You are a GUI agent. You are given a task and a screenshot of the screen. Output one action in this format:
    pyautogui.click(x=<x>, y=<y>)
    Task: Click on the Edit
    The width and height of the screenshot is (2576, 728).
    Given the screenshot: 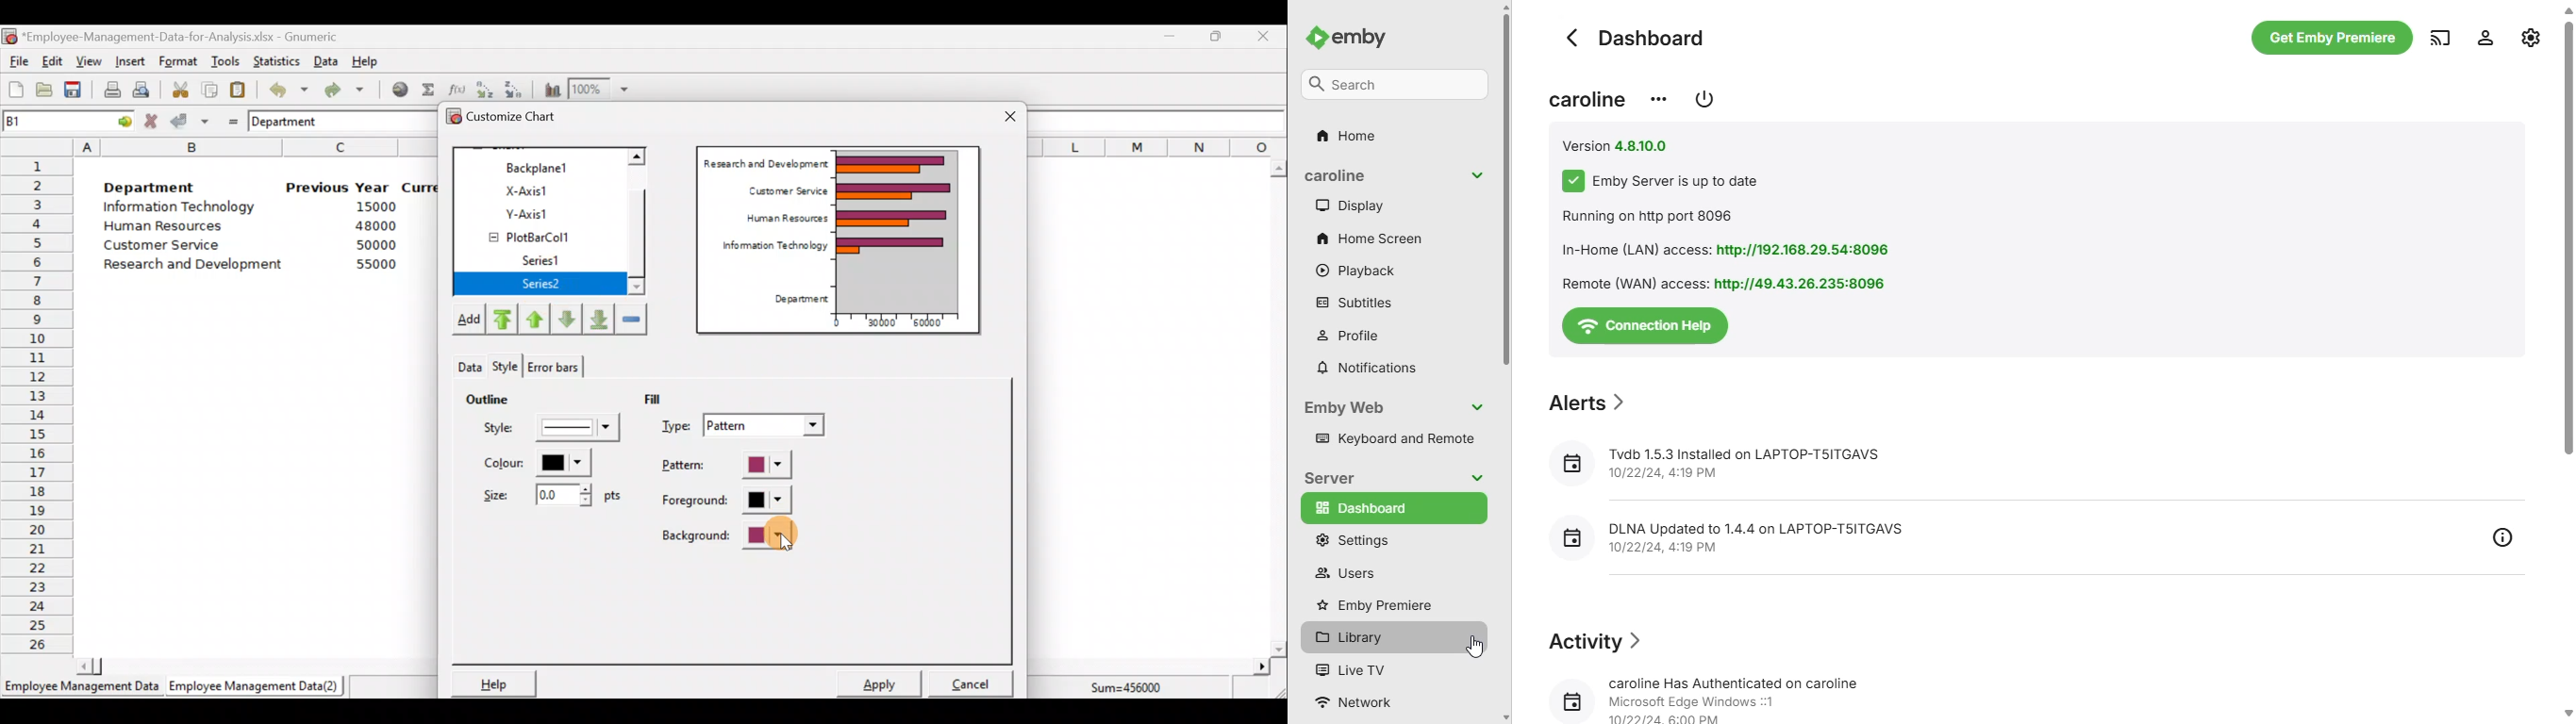 What is the action you would take?
    pyautogui.click(x=53, y=62)
    